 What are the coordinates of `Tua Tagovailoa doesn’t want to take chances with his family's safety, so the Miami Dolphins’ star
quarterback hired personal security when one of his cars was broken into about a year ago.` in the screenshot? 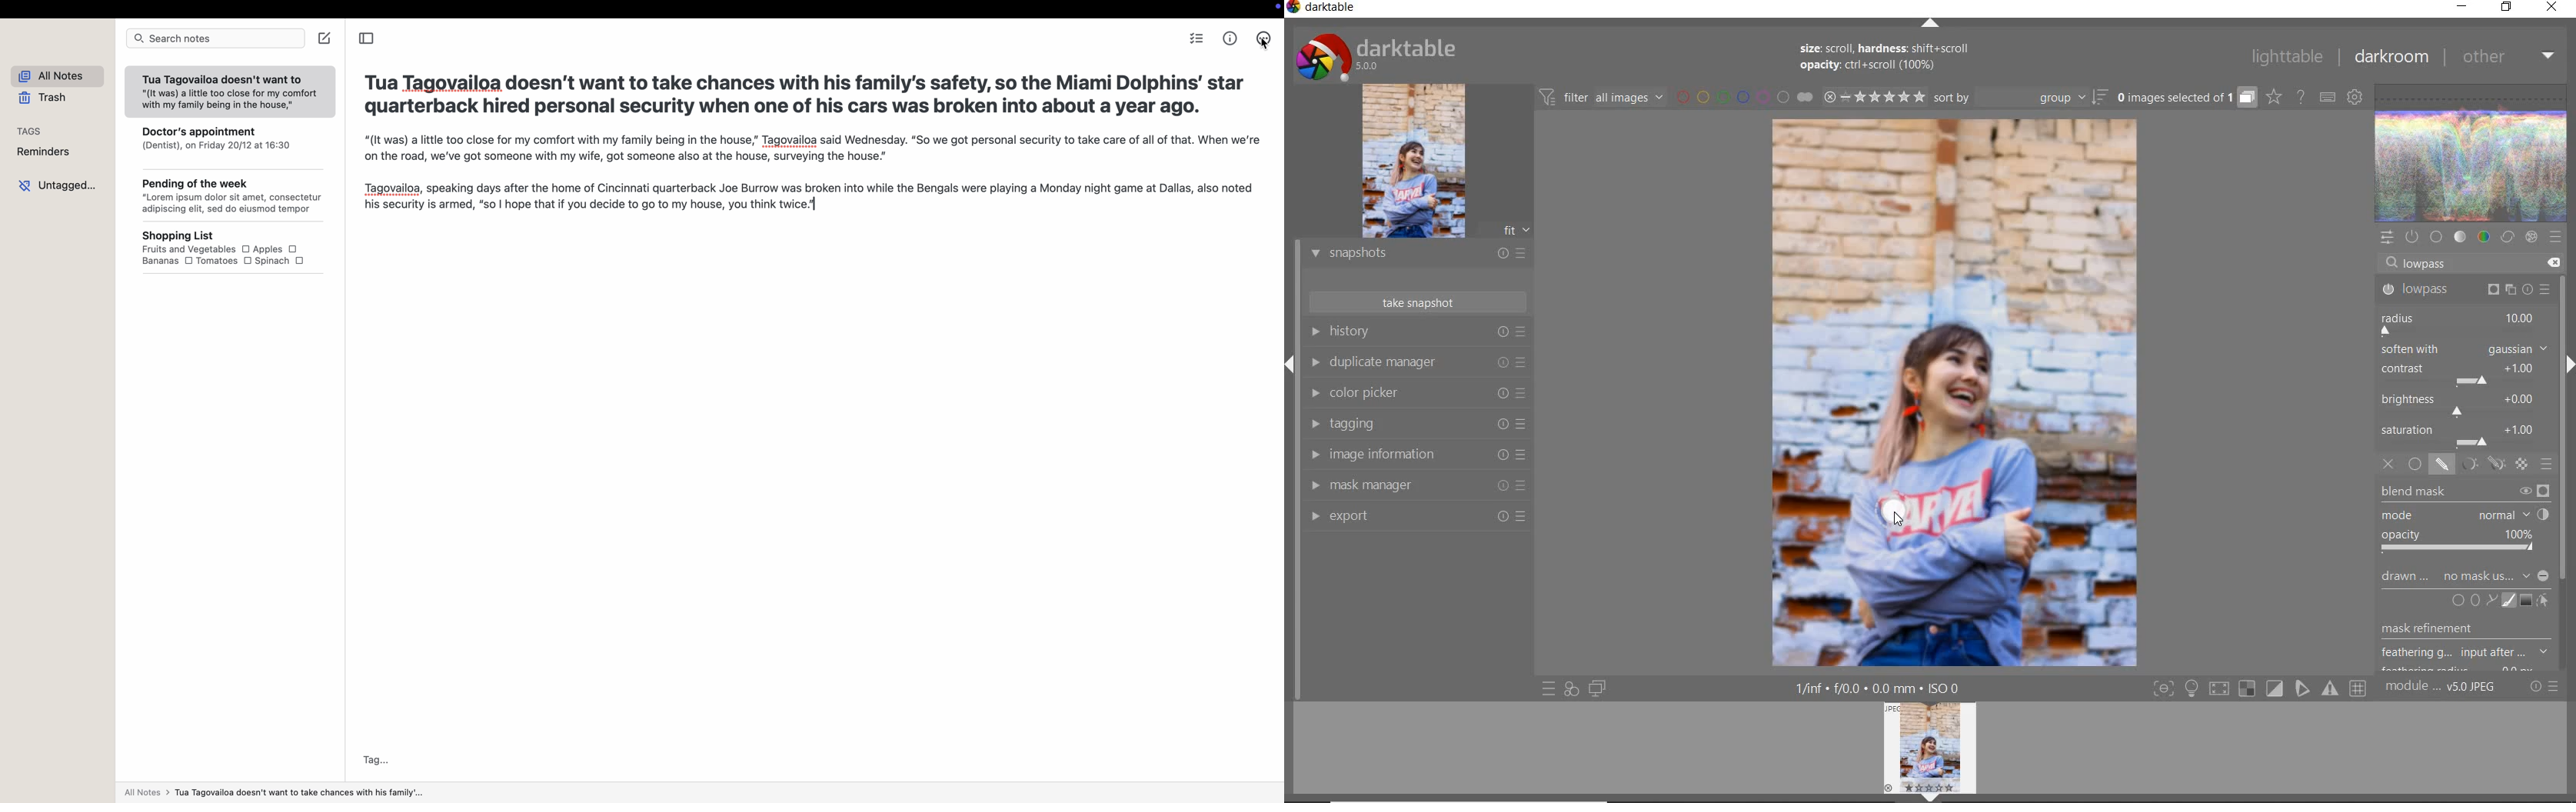 It's located at (803, 96).